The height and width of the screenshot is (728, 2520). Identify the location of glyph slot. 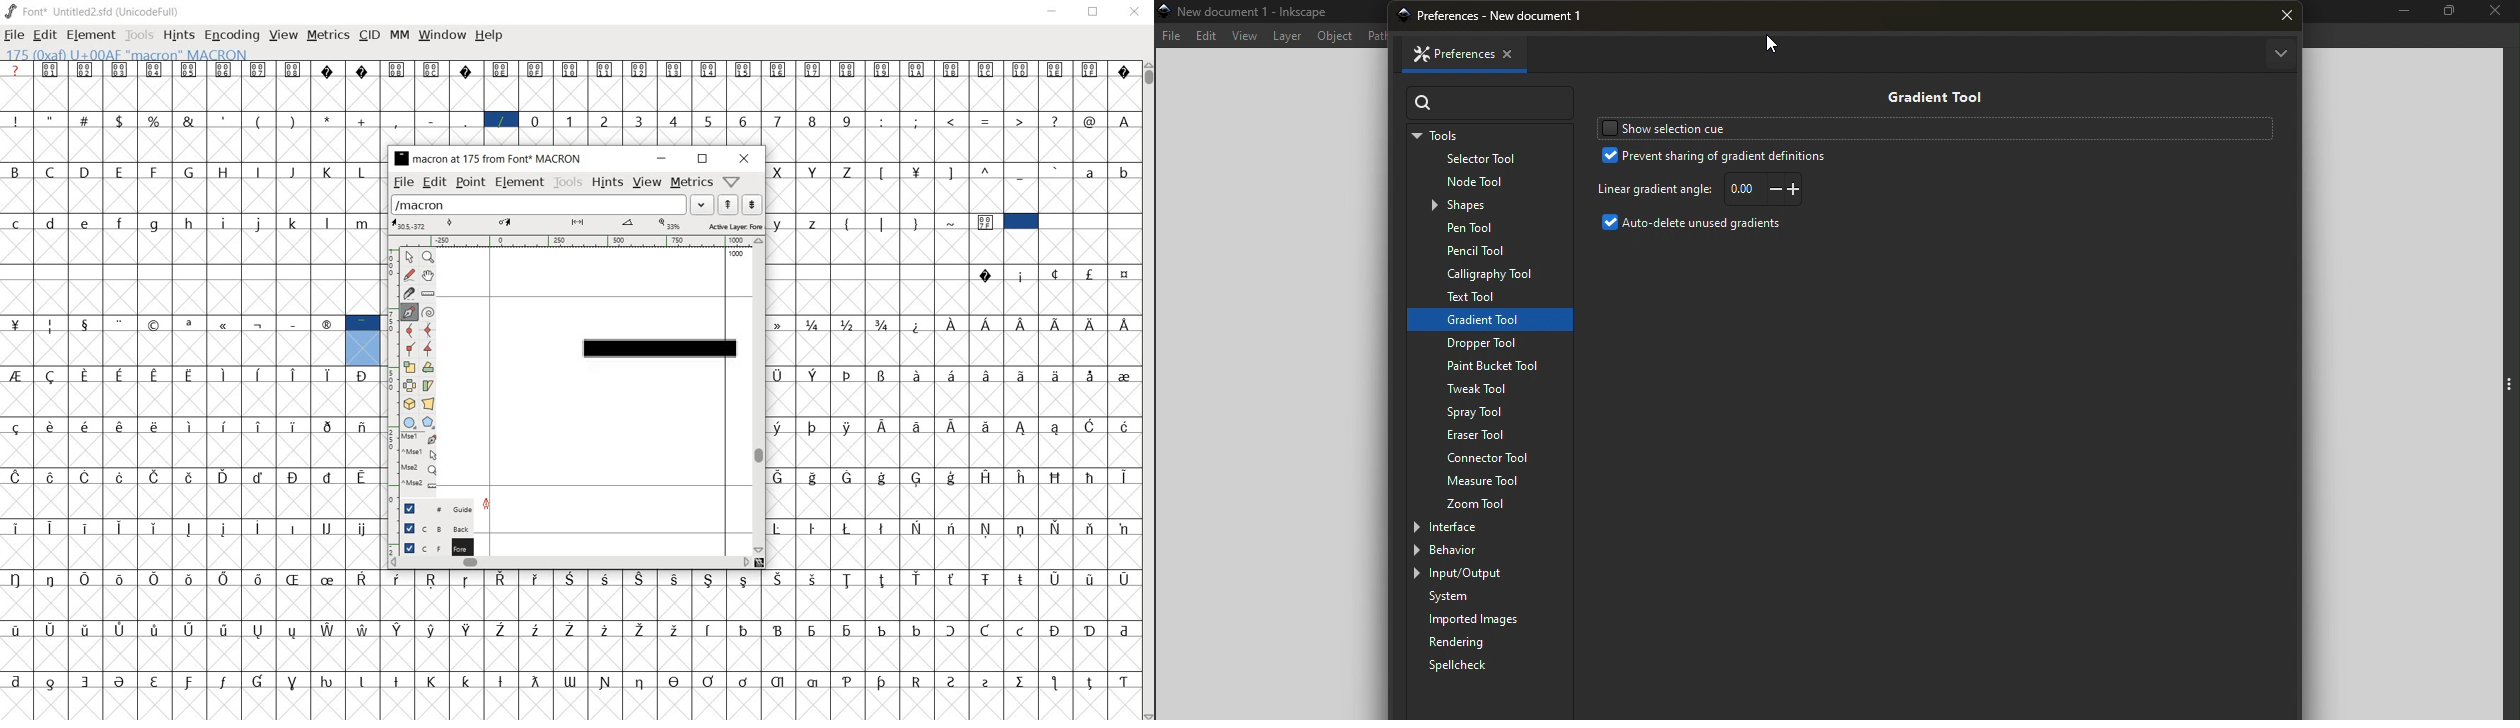
(361, 349).